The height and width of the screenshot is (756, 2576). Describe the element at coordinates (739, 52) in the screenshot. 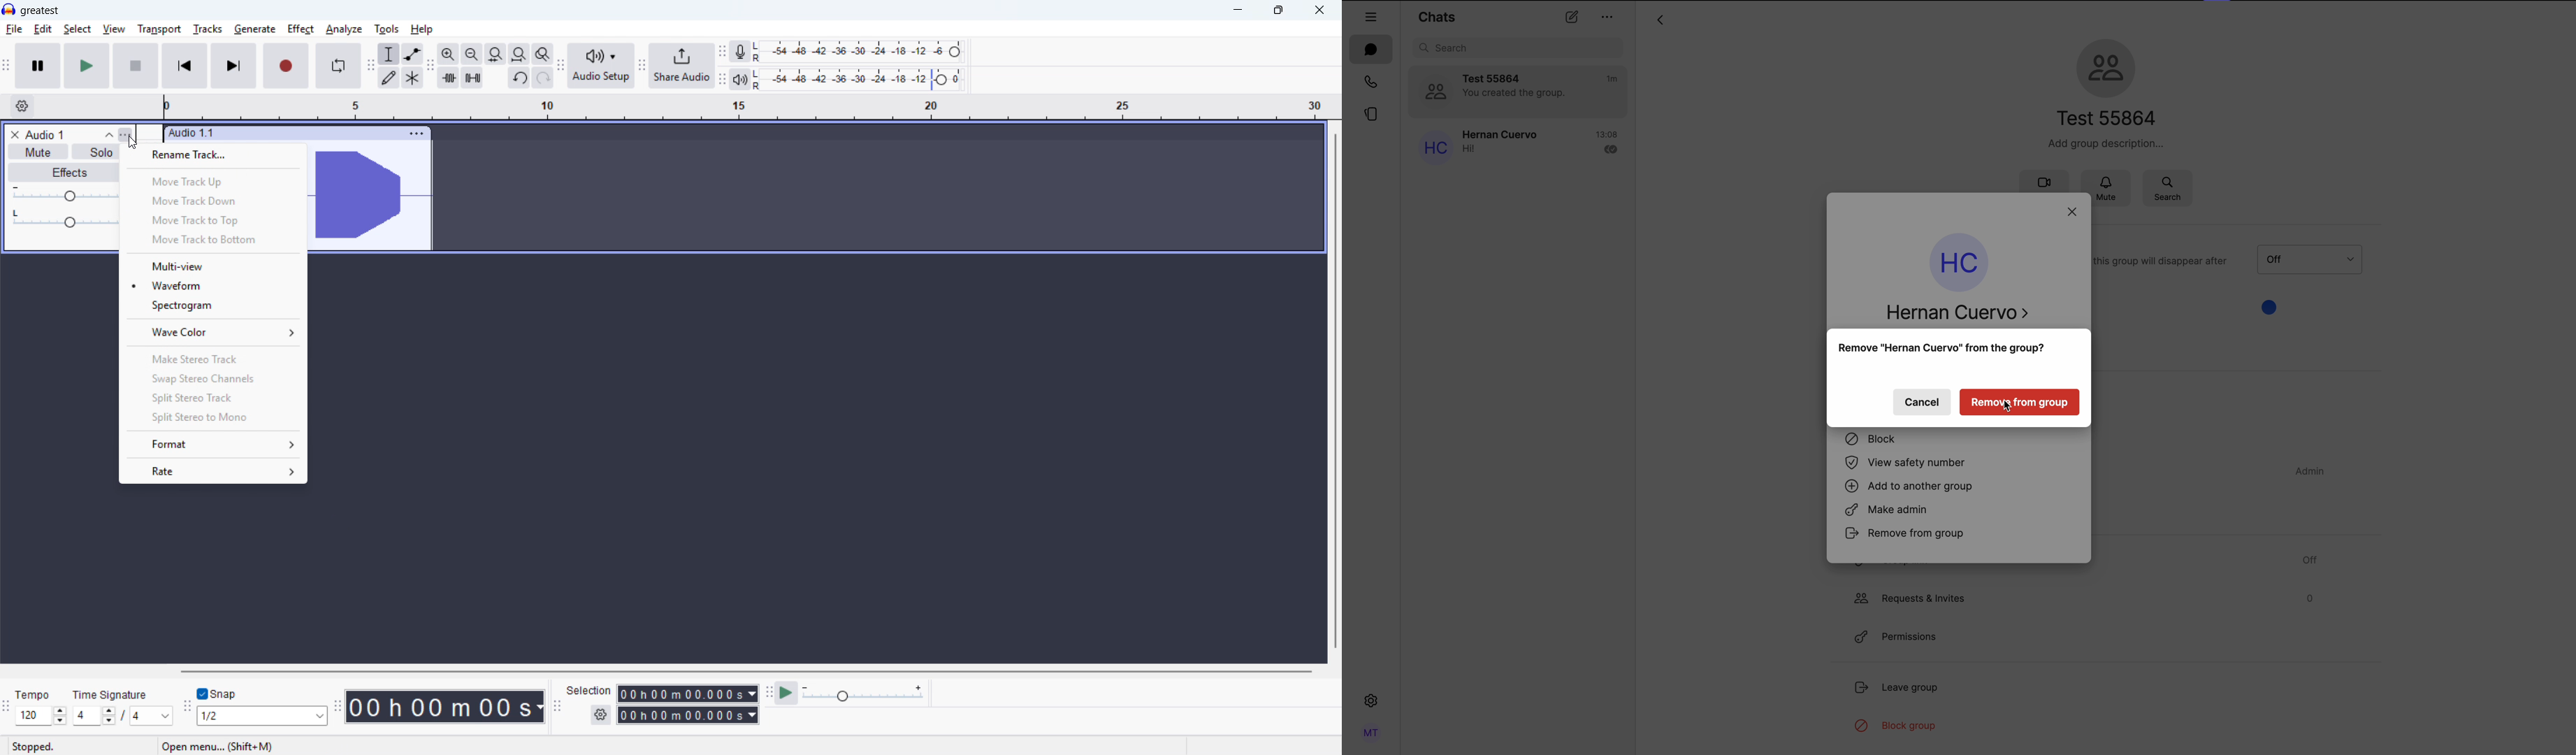

I see `recording meter` at that location.